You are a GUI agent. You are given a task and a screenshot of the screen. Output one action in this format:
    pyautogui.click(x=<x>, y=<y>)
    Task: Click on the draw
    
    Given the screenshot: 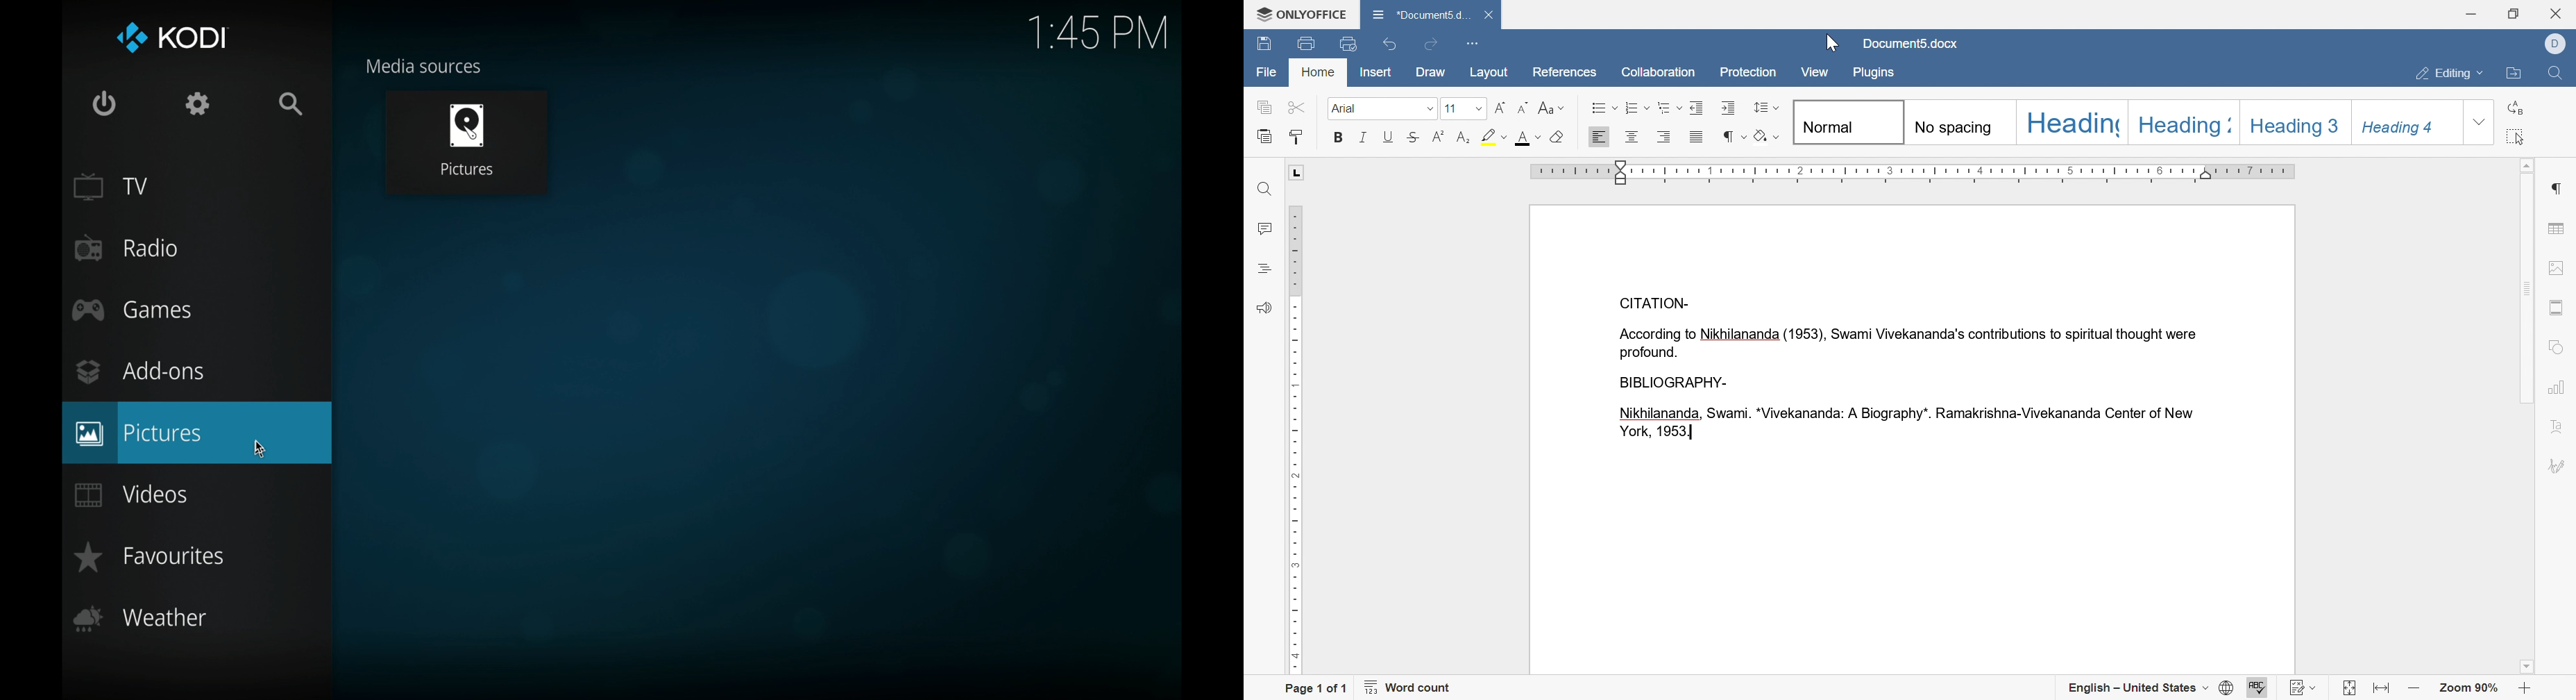 What is the action you would take?
    pyautogui.click(x=1430, y=71)
    